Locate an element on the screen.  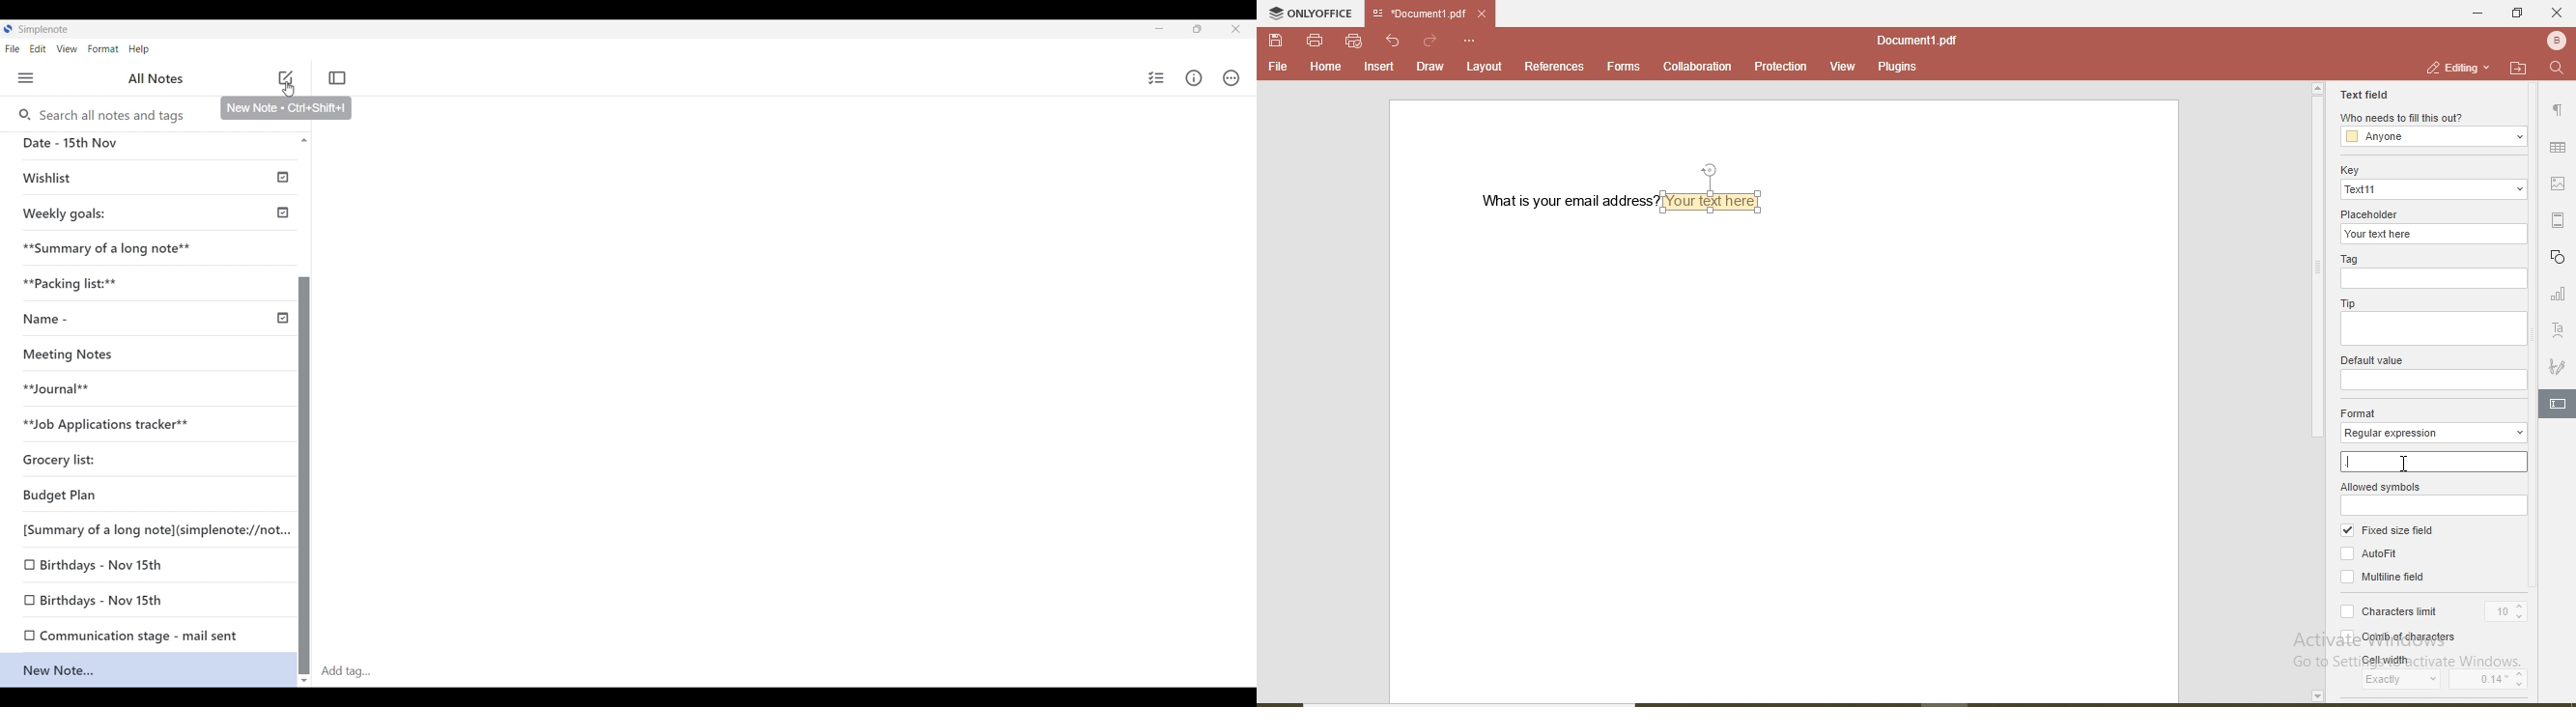
Views menu is located at coordinates (67, 48).